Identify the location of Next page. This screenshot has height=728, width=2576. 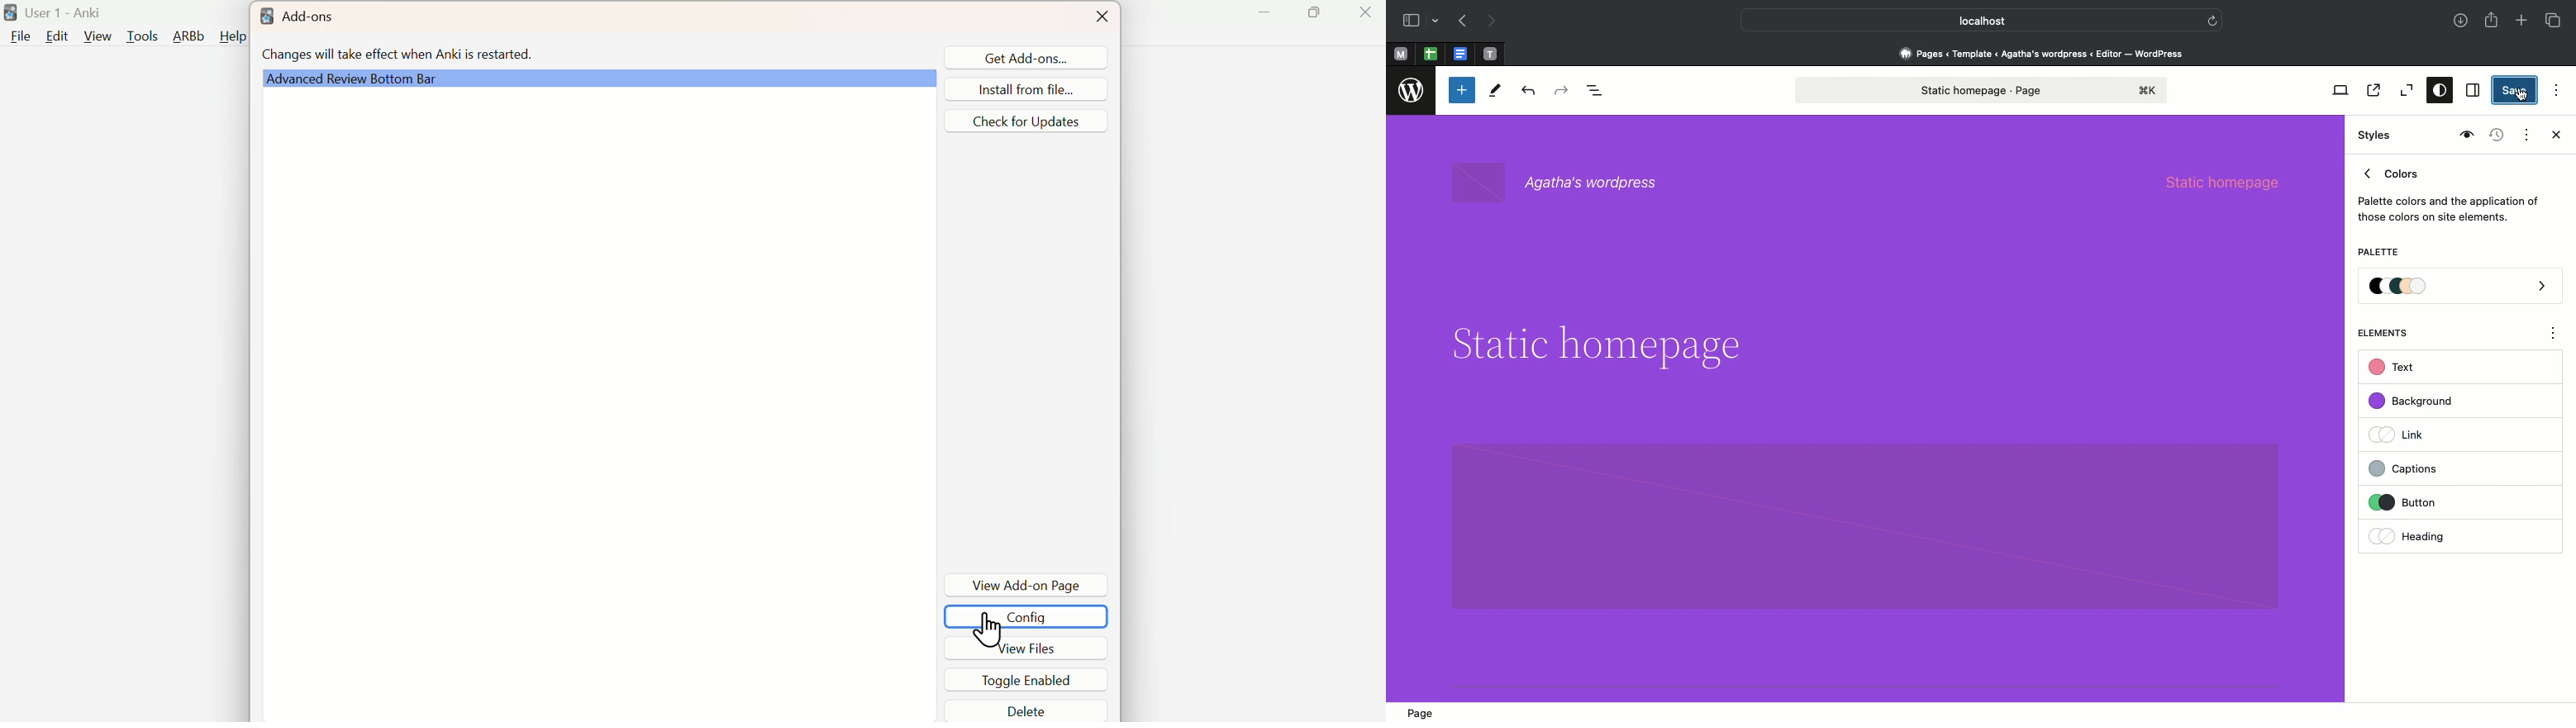
(1492, 21).